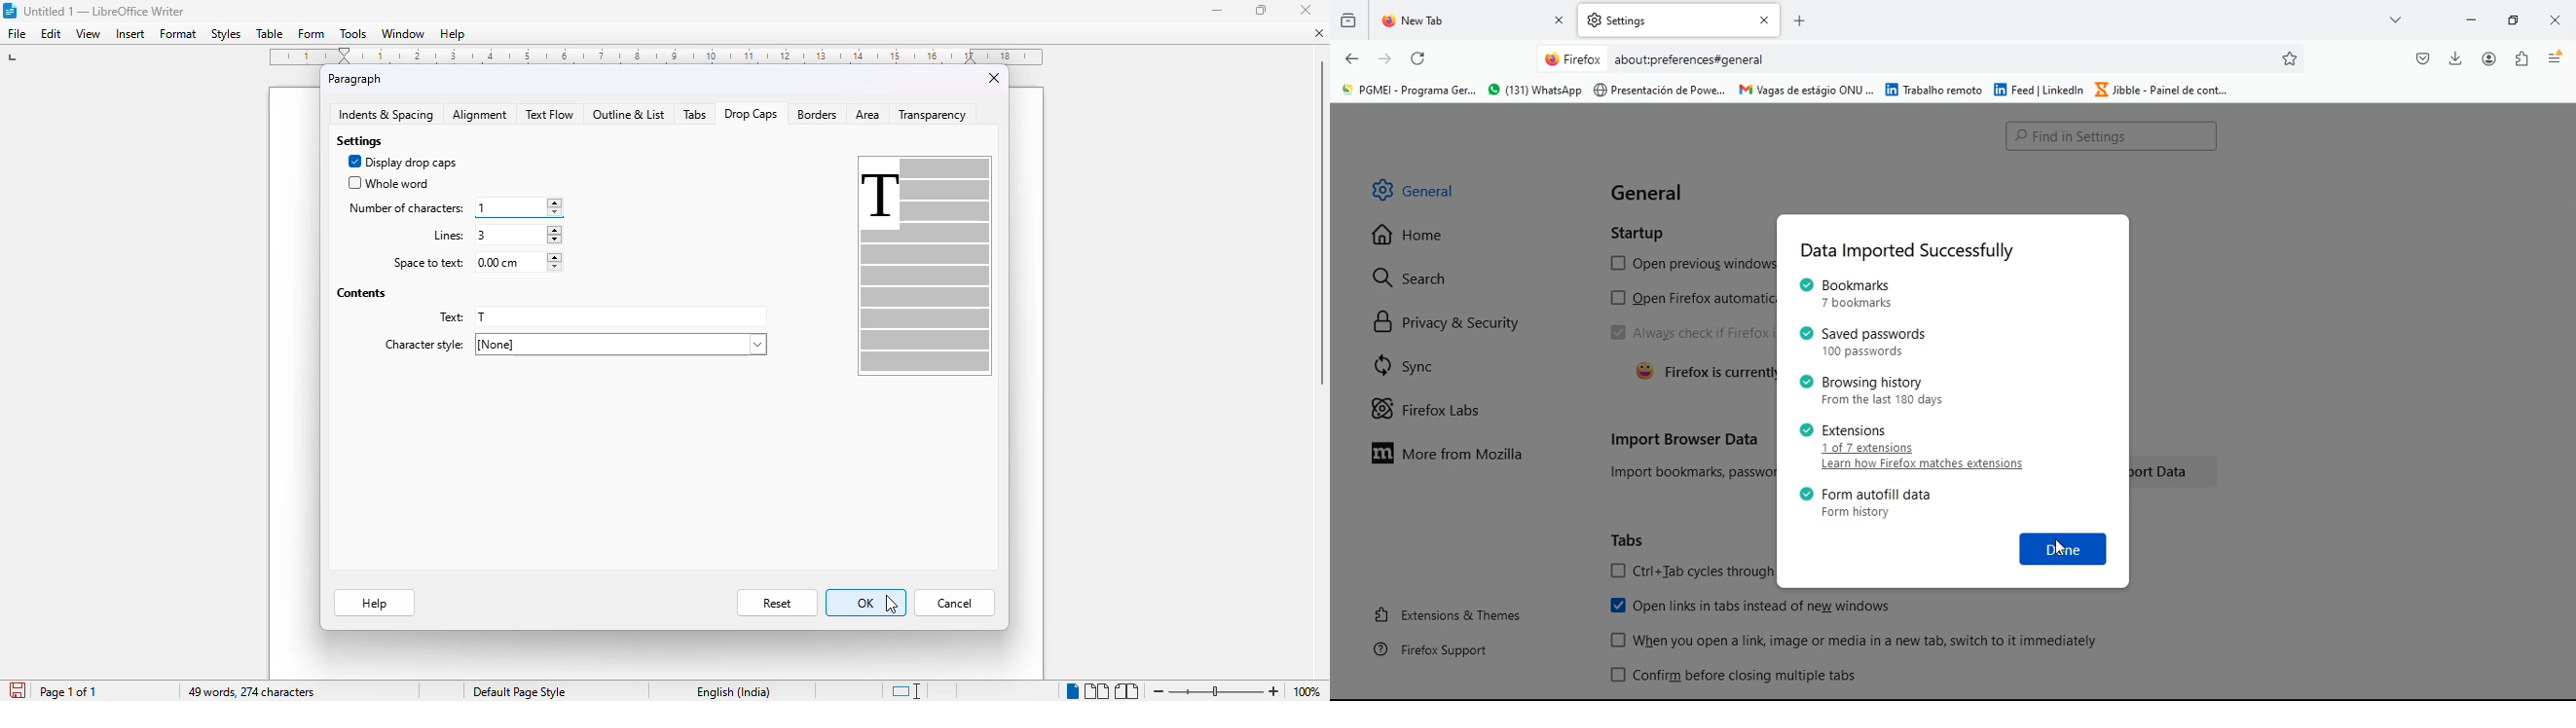 The height and width of the screenshot is (728, 2576). Describe the element at coordinates (1867, 341) in the screenshot. I see `© Saved passwords
100 passwords.` at that location.